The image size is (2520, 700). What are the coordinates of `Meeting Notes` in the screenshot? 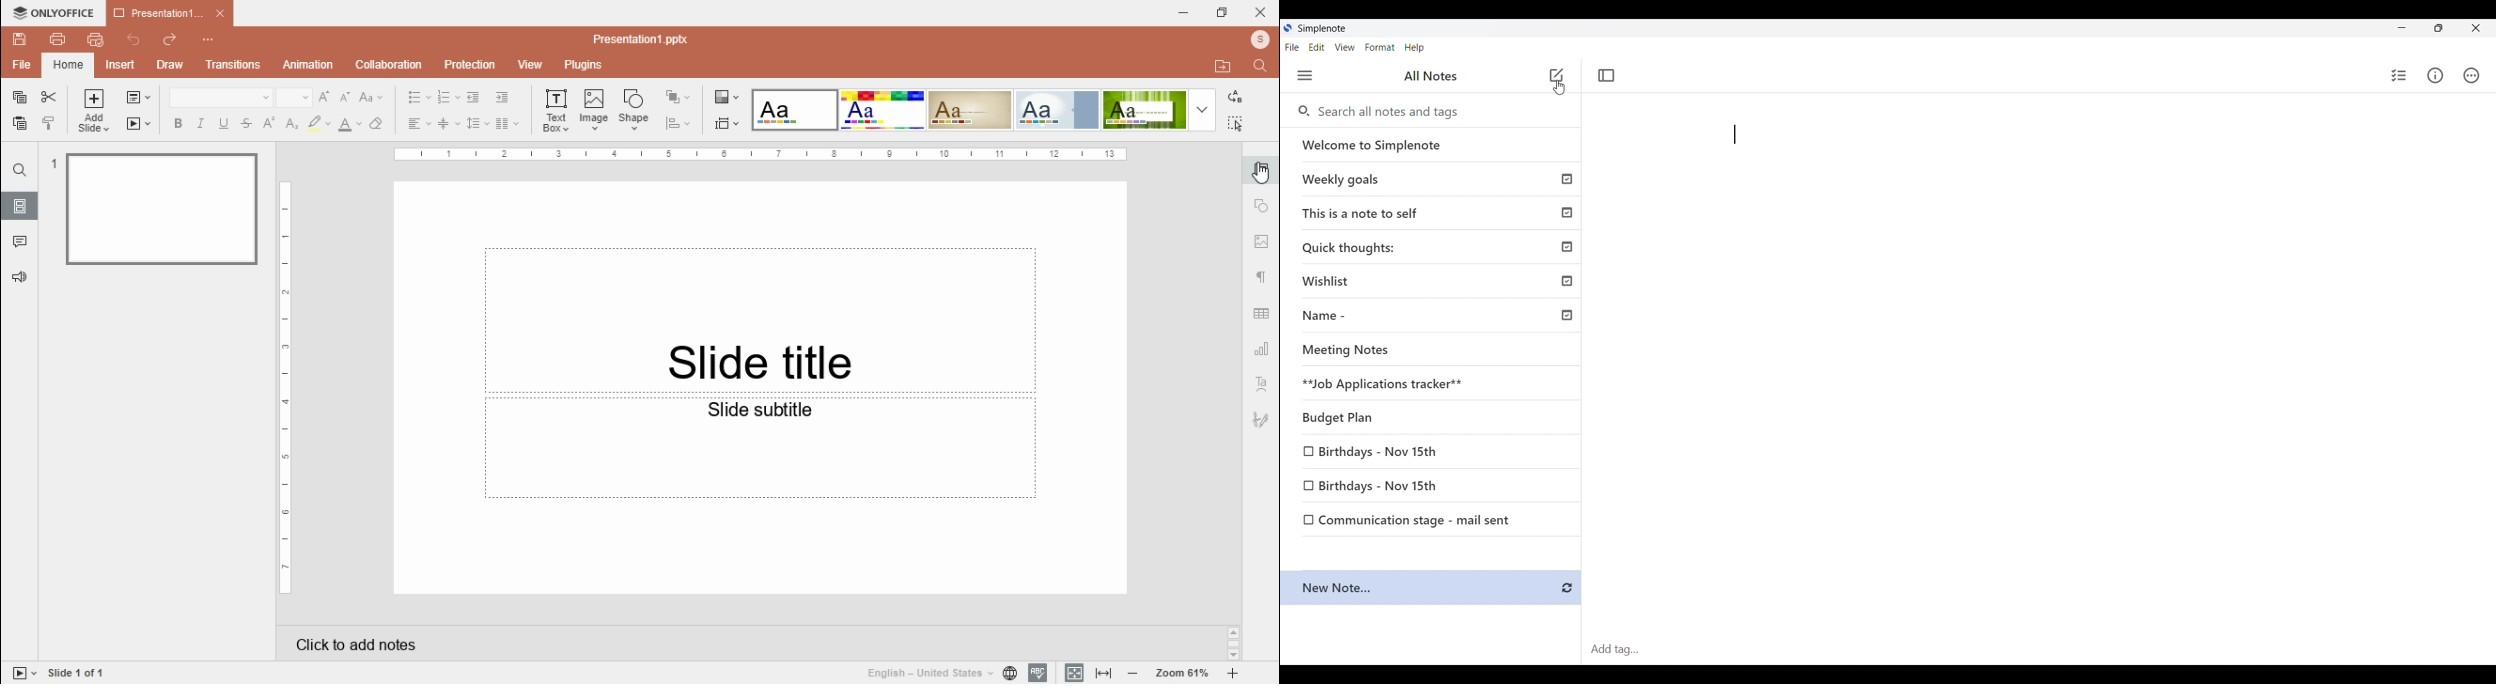 It's located at (1435, 352).